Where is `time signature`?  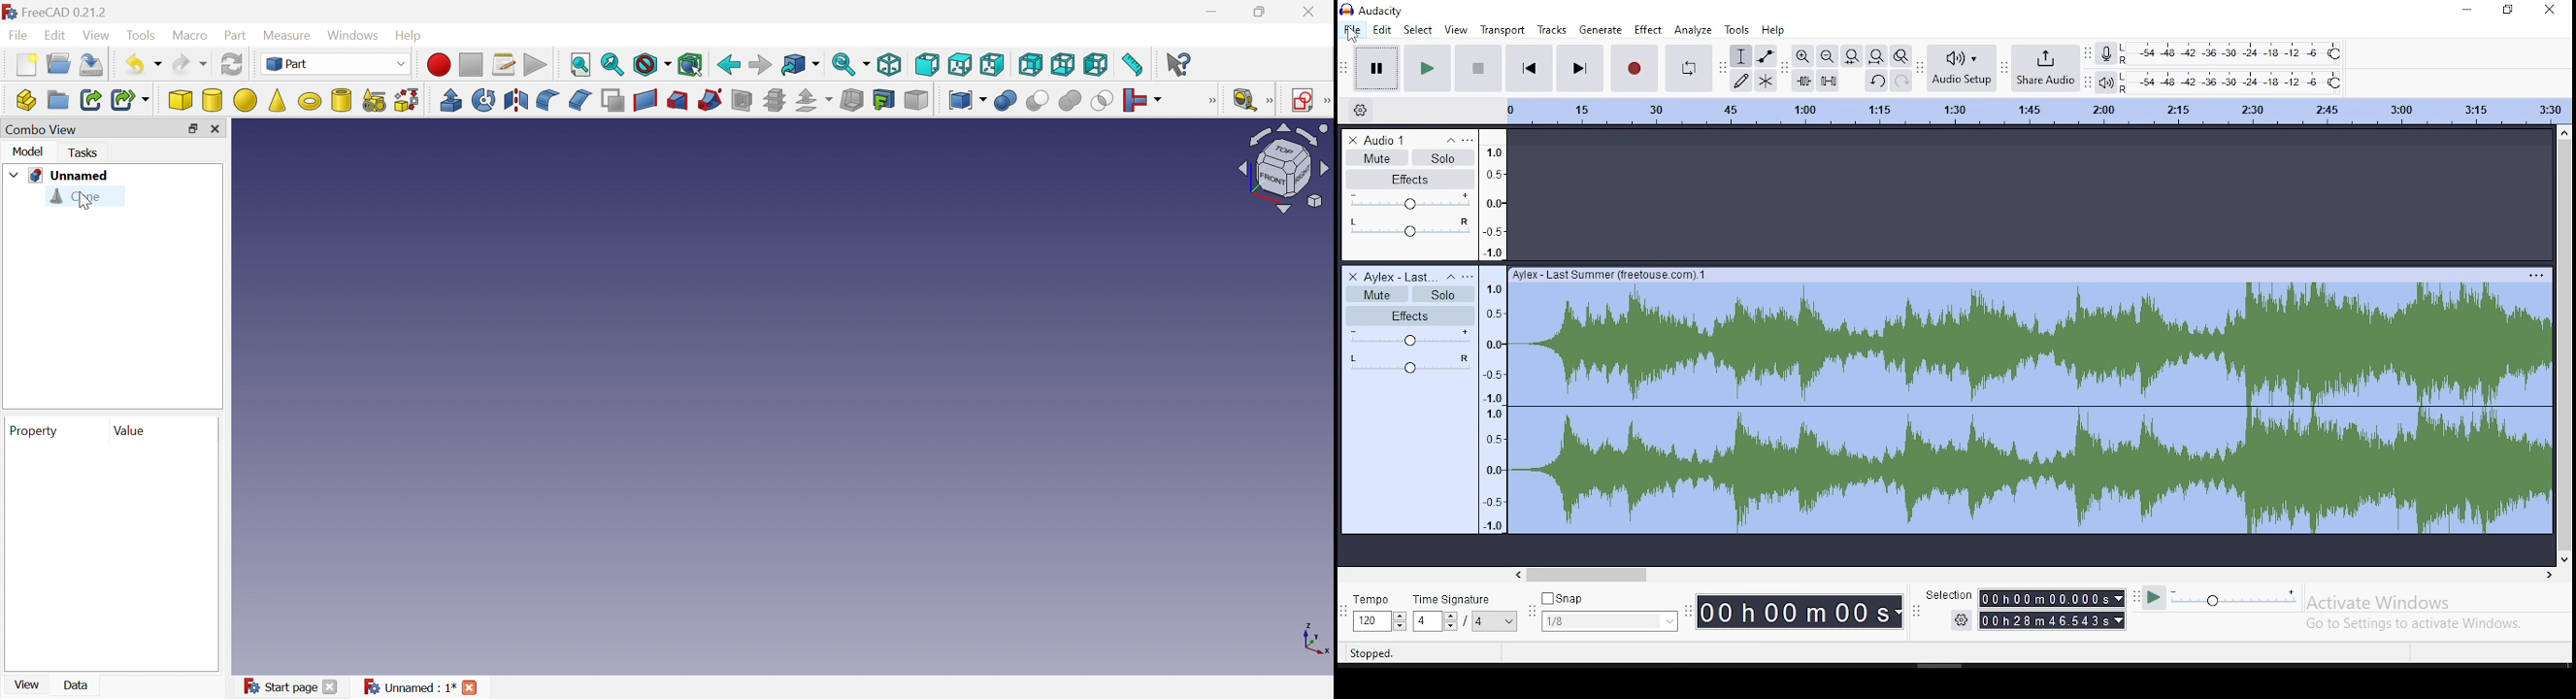 time signature is located at coordinates (1467, 614).